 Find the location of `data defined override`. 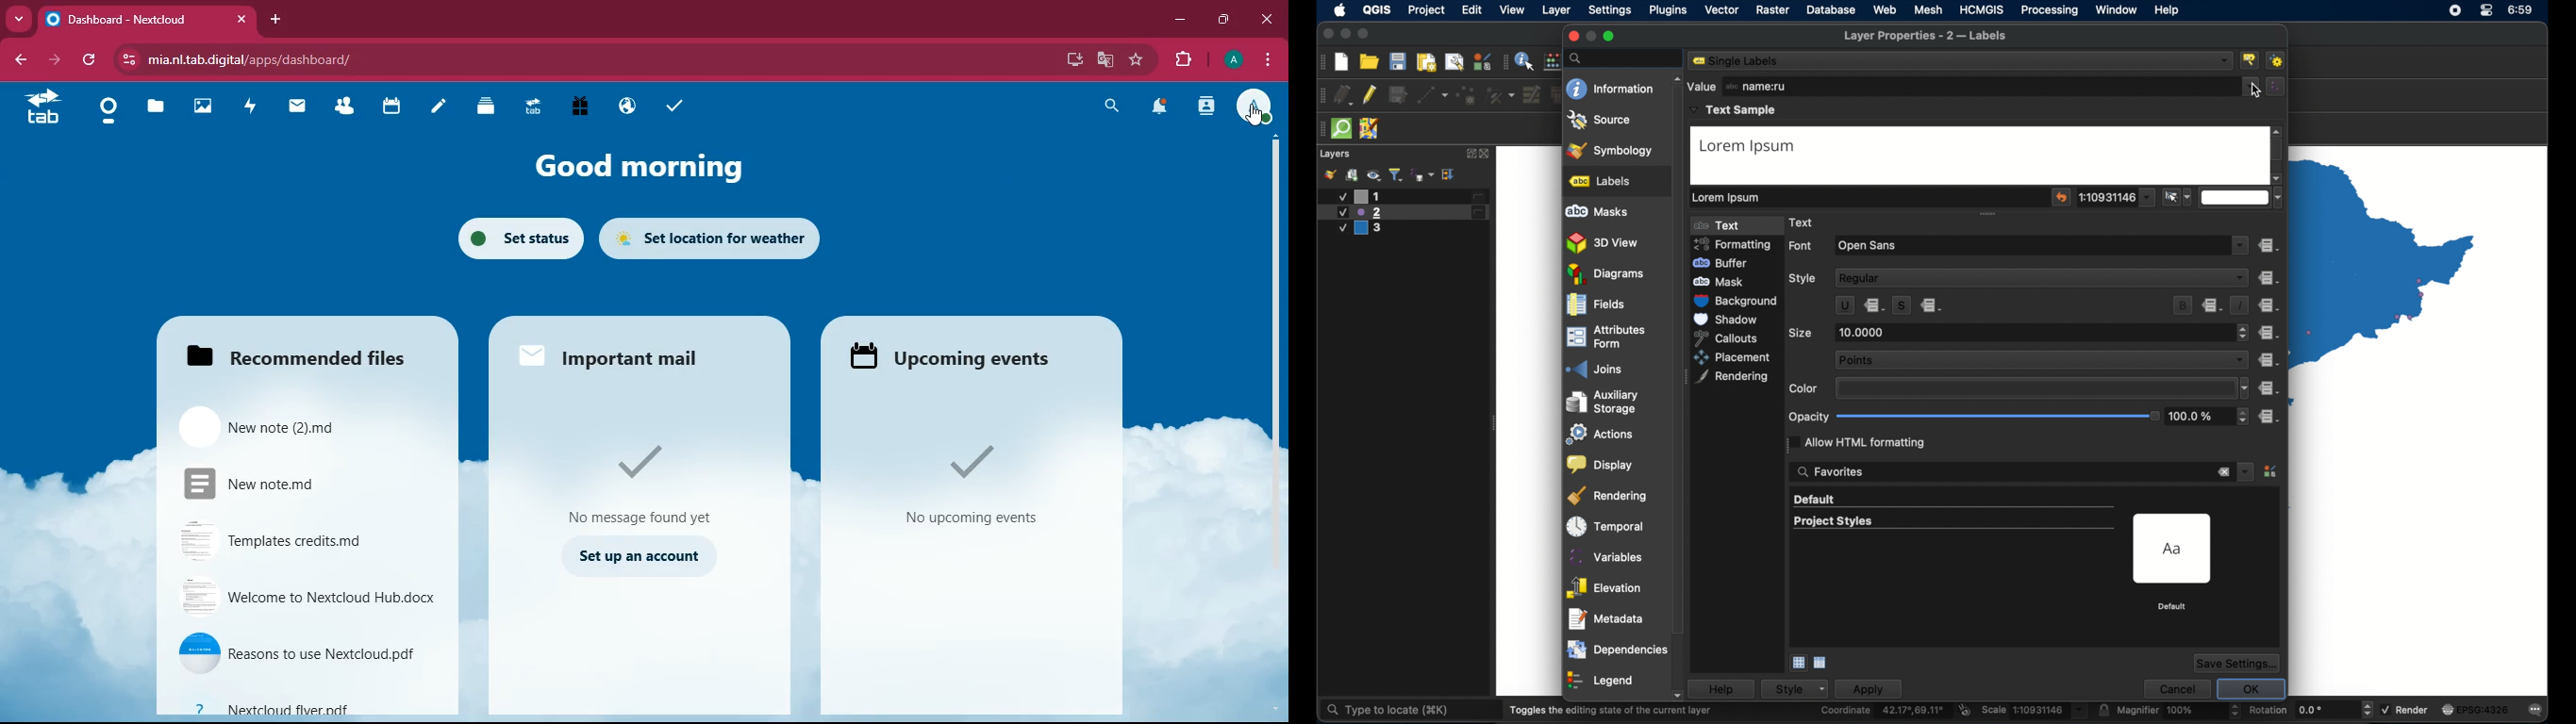

data defined override is located at coordinates (2268, 278).